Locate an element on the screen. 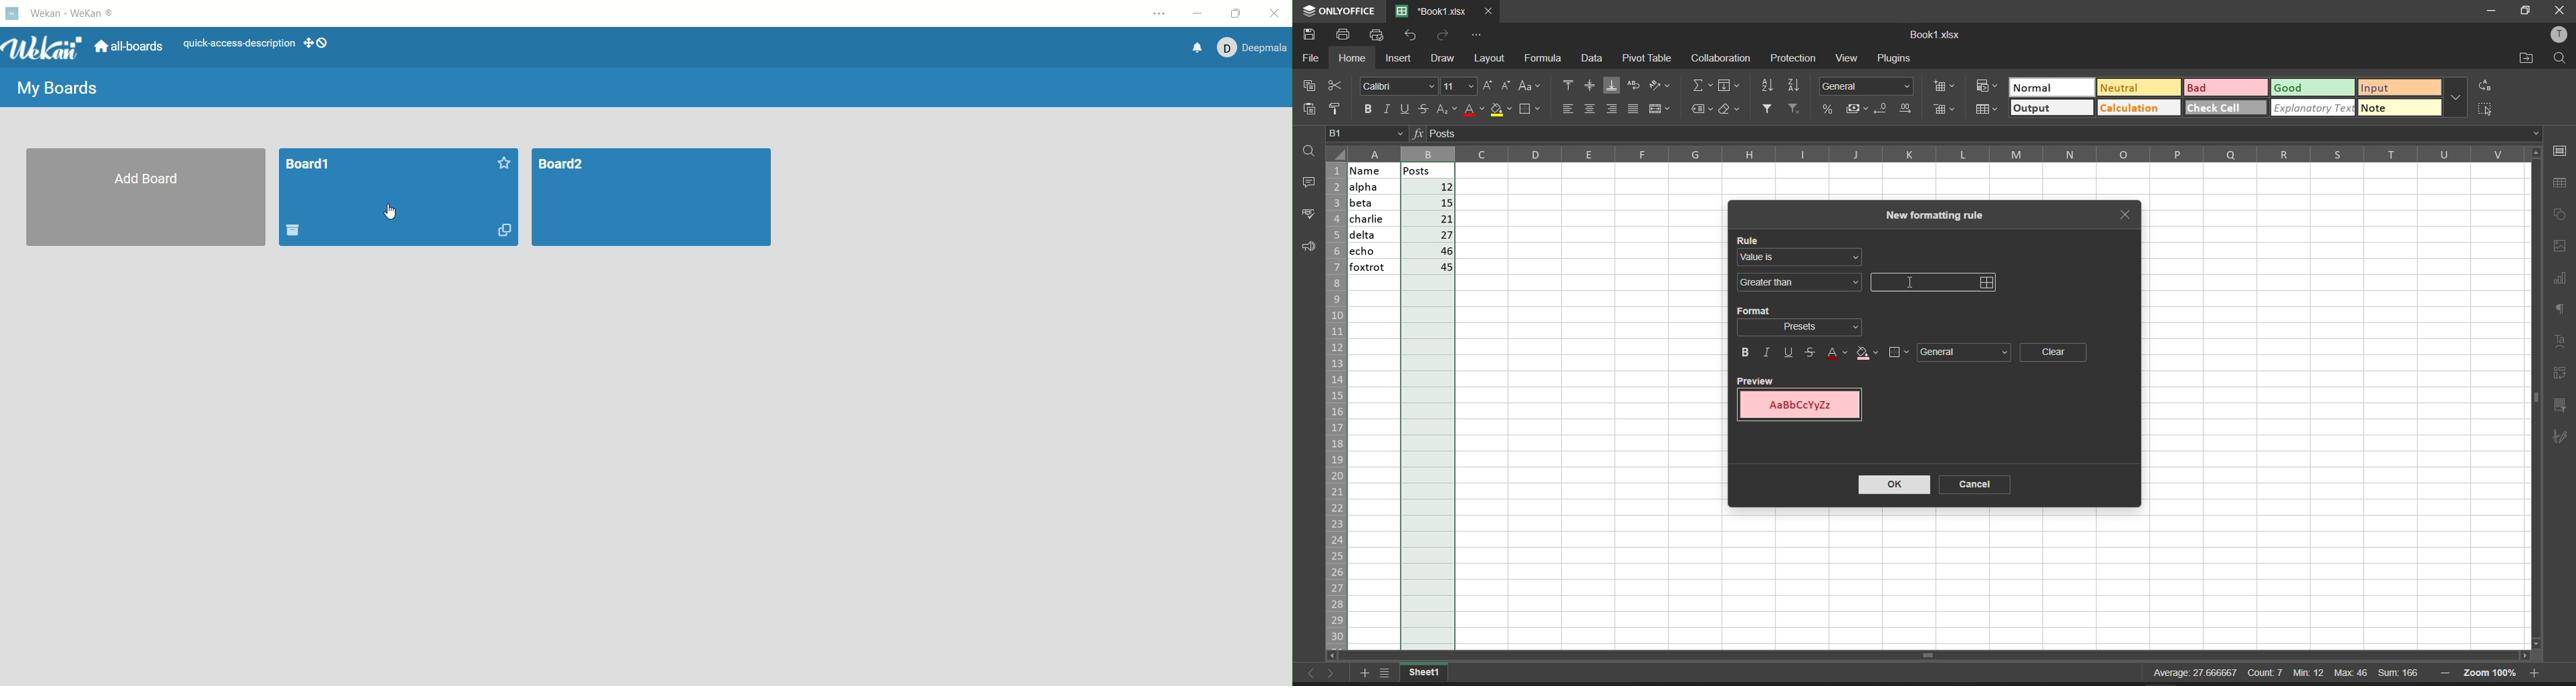 This screenshot has width=2576, height=700. find is located at coordinates (2561, 58).